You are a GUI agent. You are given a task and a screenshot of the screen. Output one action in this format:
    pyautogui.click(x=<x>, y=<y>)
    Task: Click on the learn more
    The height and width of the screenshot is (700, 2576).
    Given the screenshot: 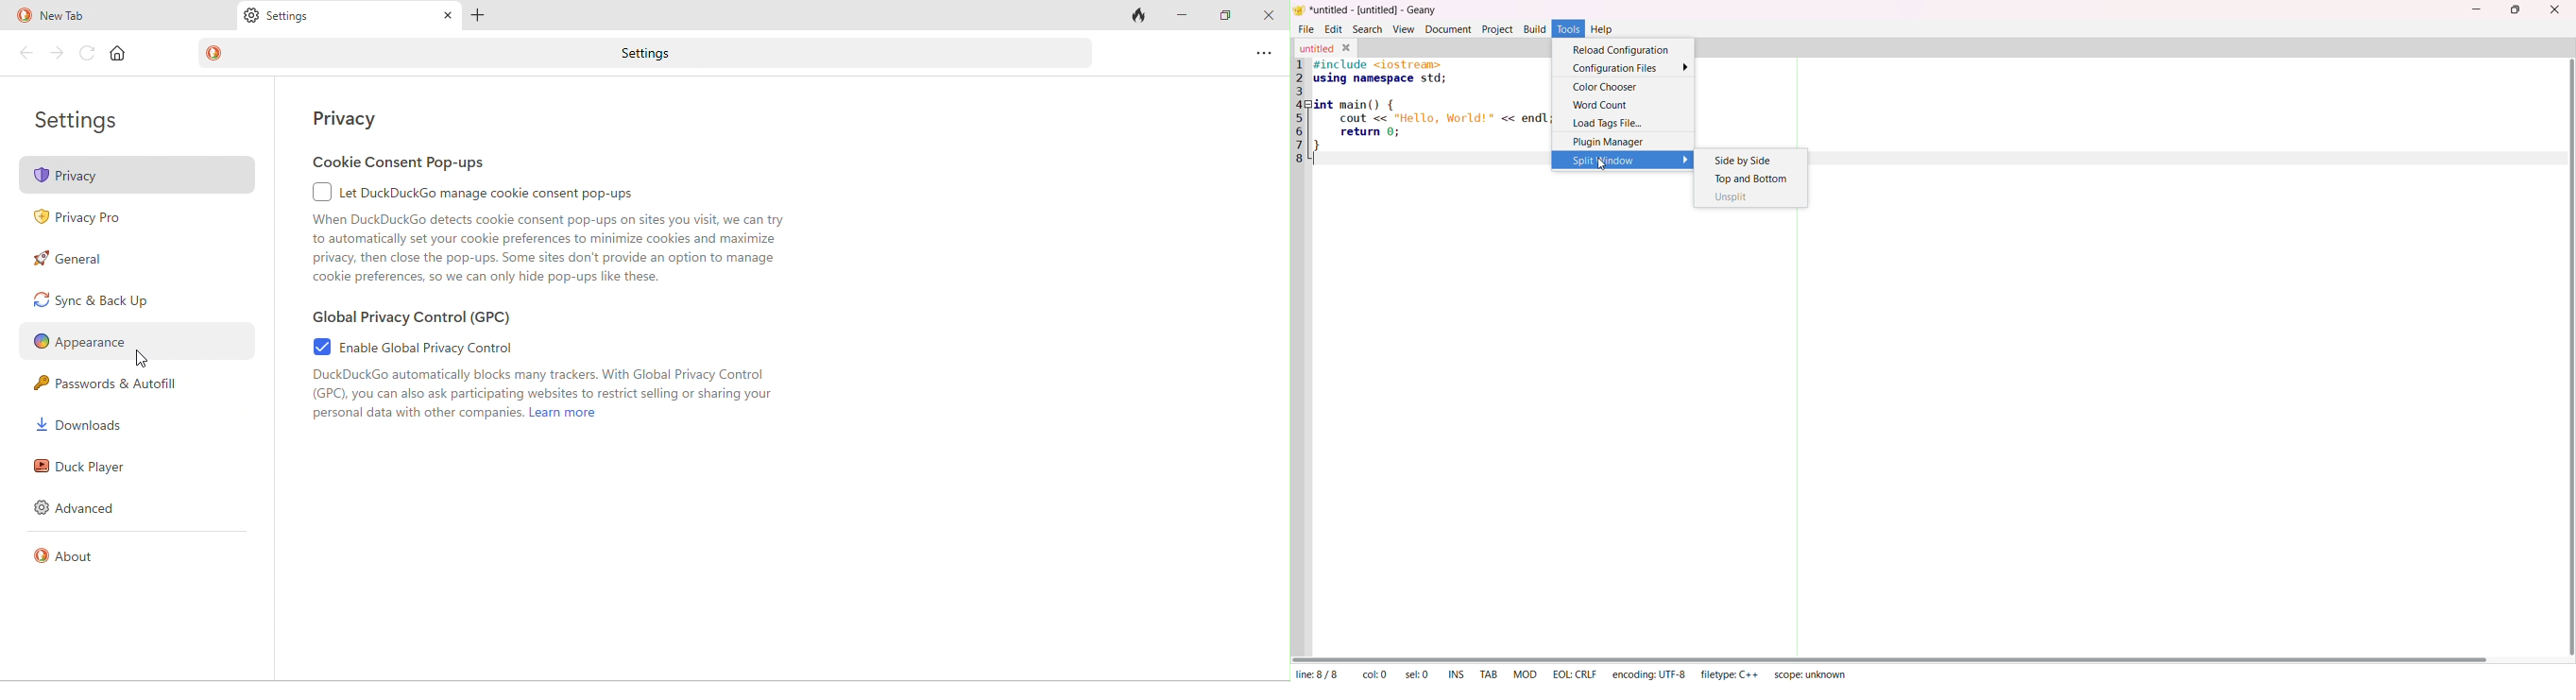 What is the action you would take?
    pyautogui.click(x=565, y=418)
    